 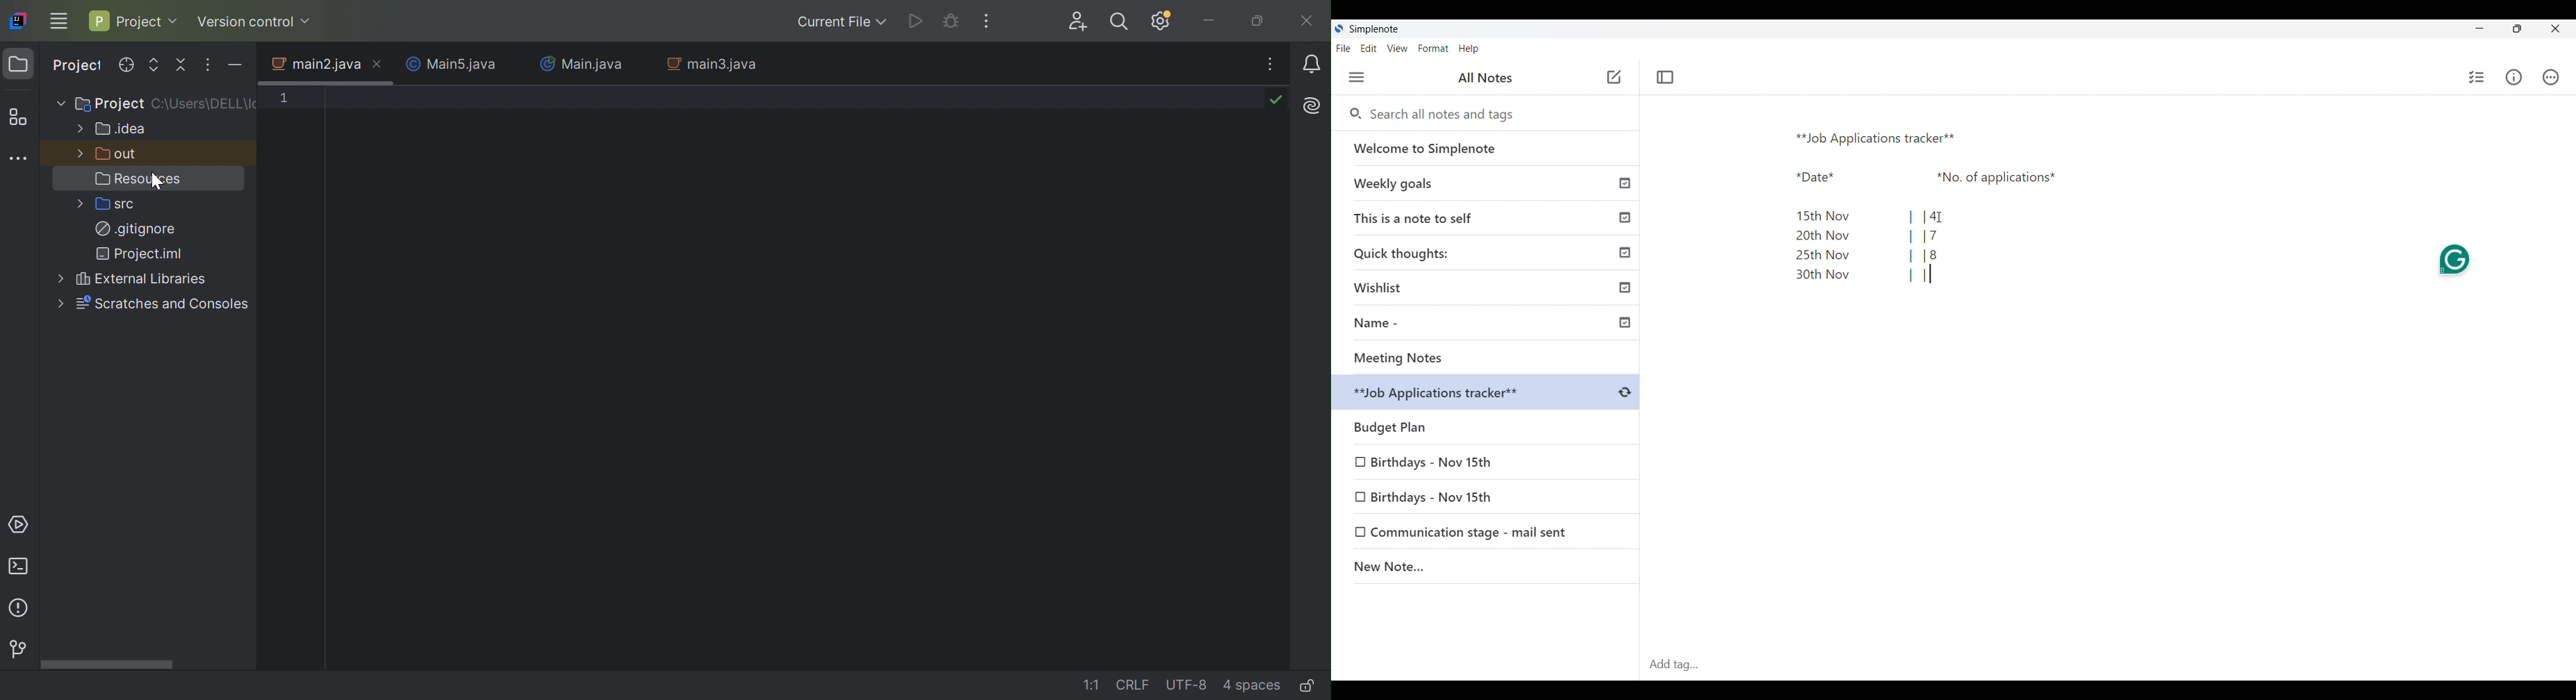 What do you see at coordinates (2556, 29) in the screenshot?
I see `Close interface` at bounding box center [2556, 29].